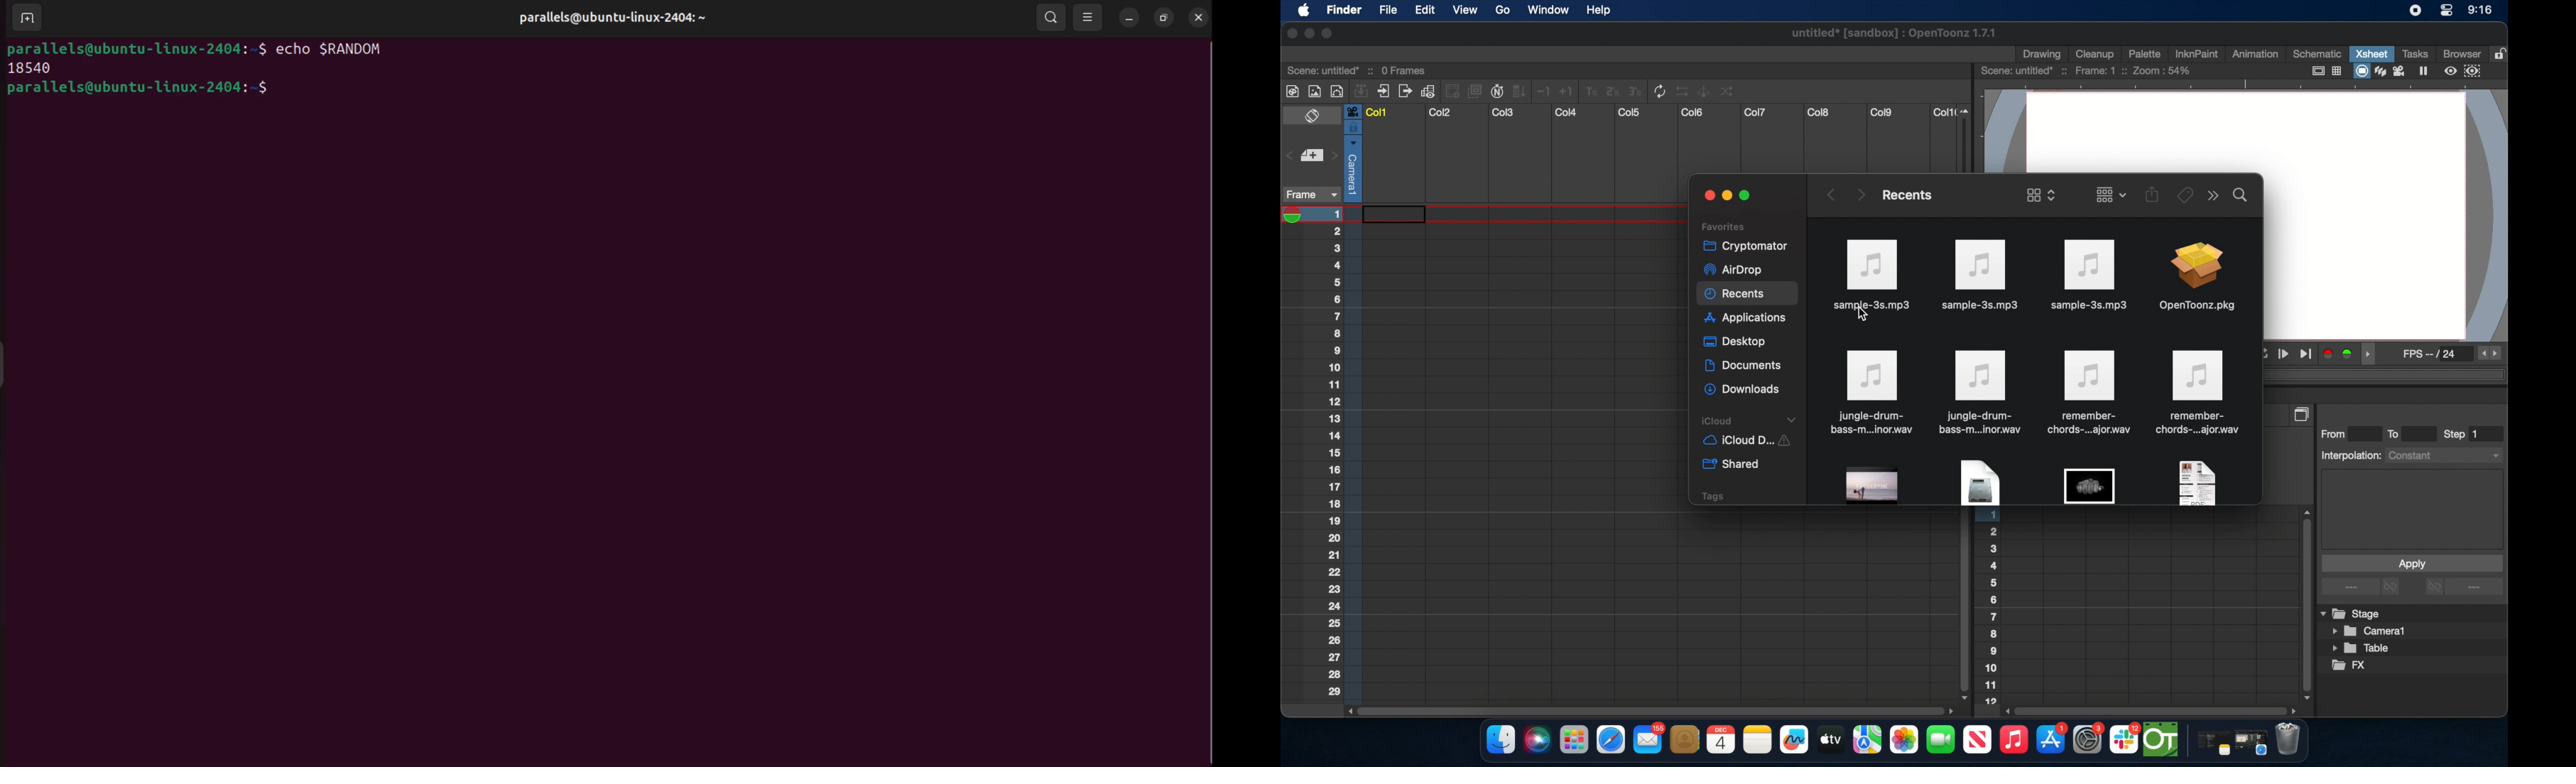 This screenshot has height=784, width=2576. Describe the element at coordinates (153, 90) in the screenshot. I see `bash prompts` at that location.